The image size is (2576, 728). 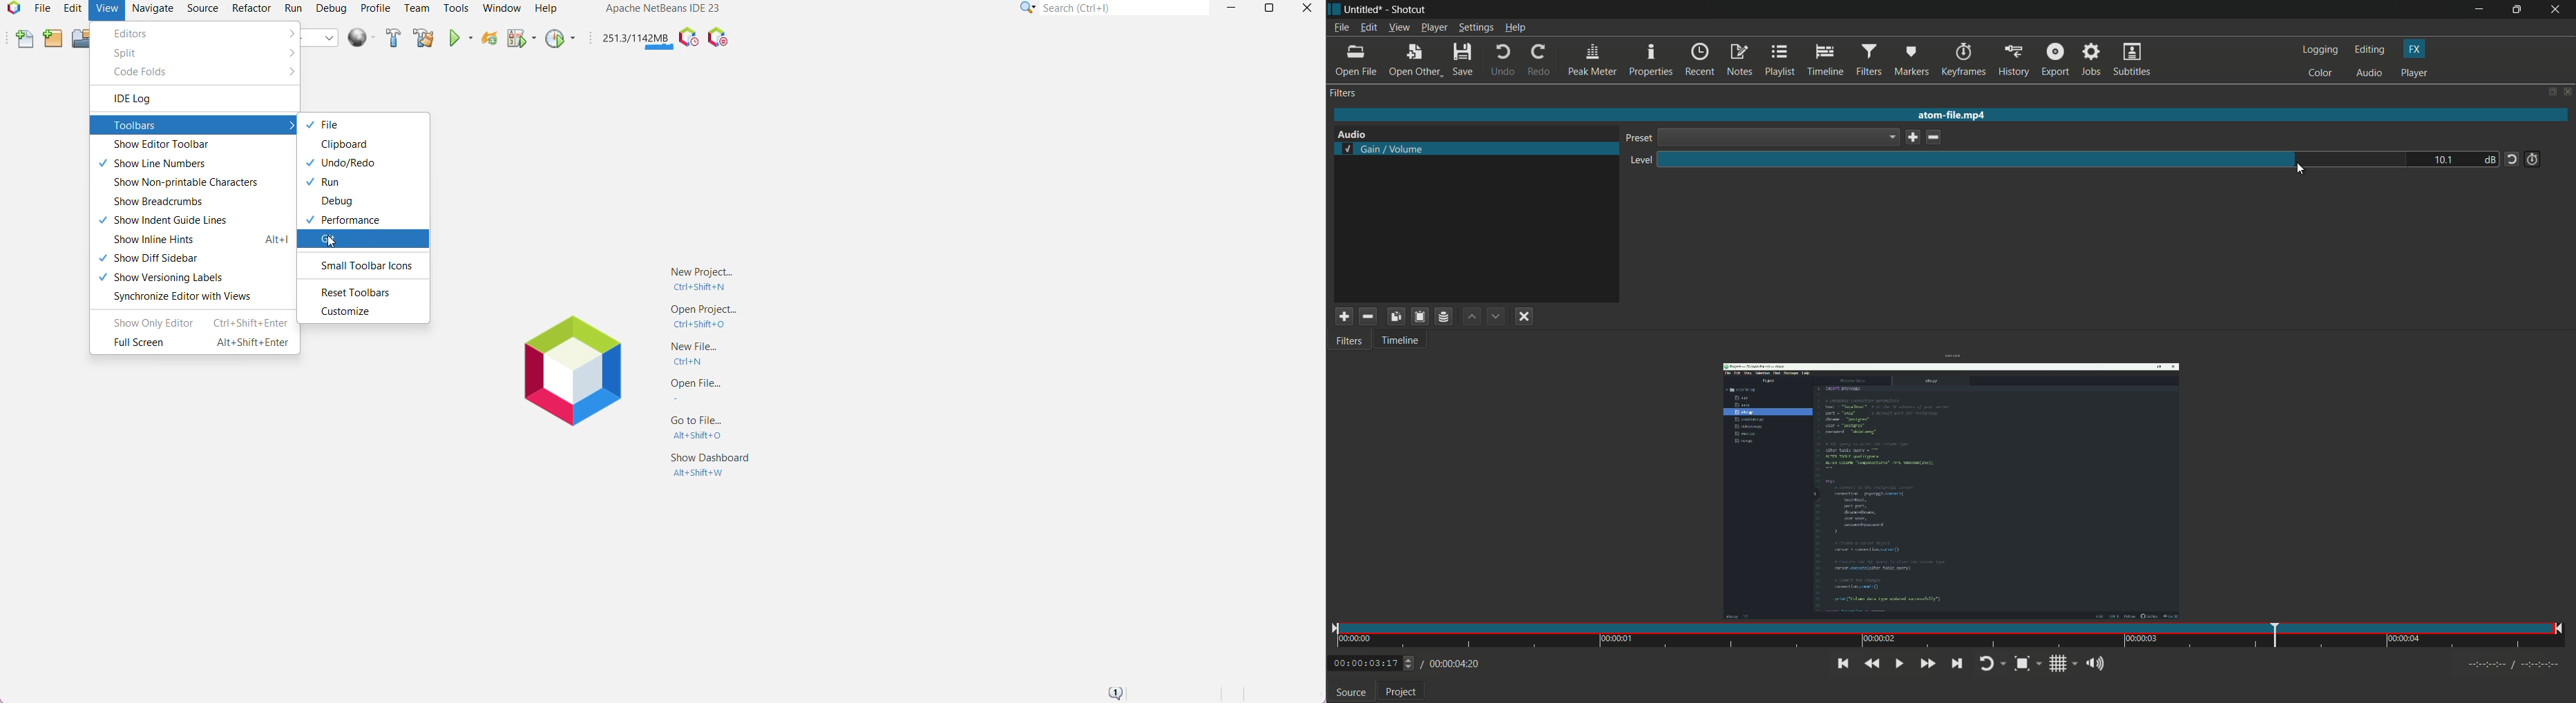 I want to click on Timeline, so click(x=1406, y=342).